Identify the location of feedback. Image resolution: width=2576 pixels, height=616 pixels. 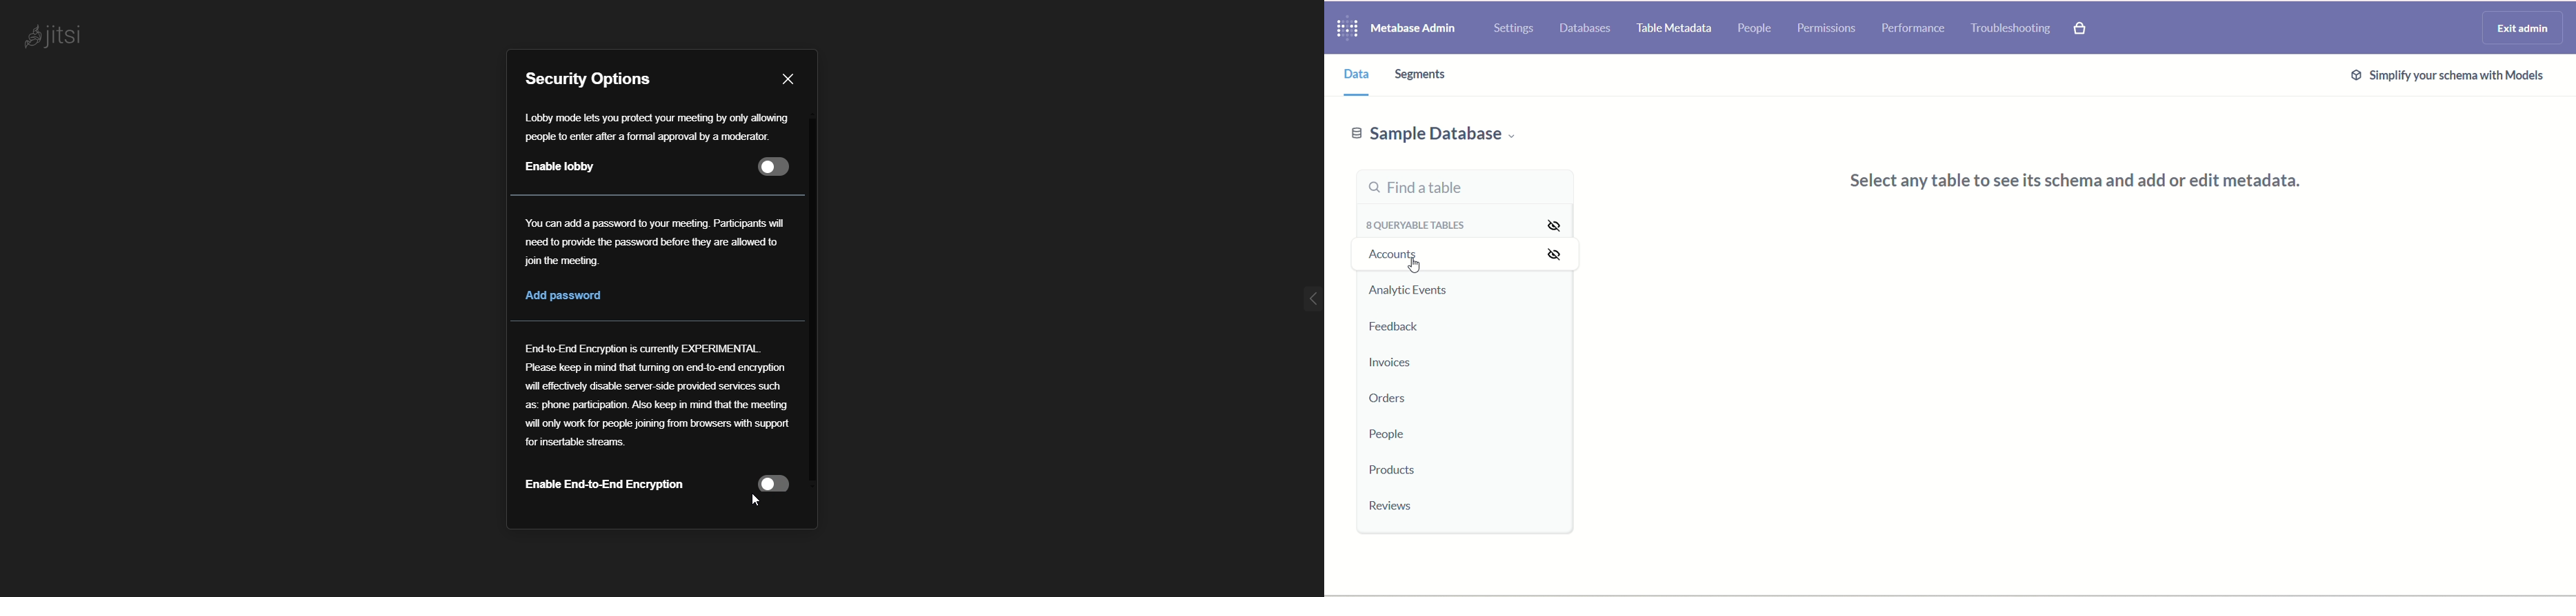
(1394, 330).